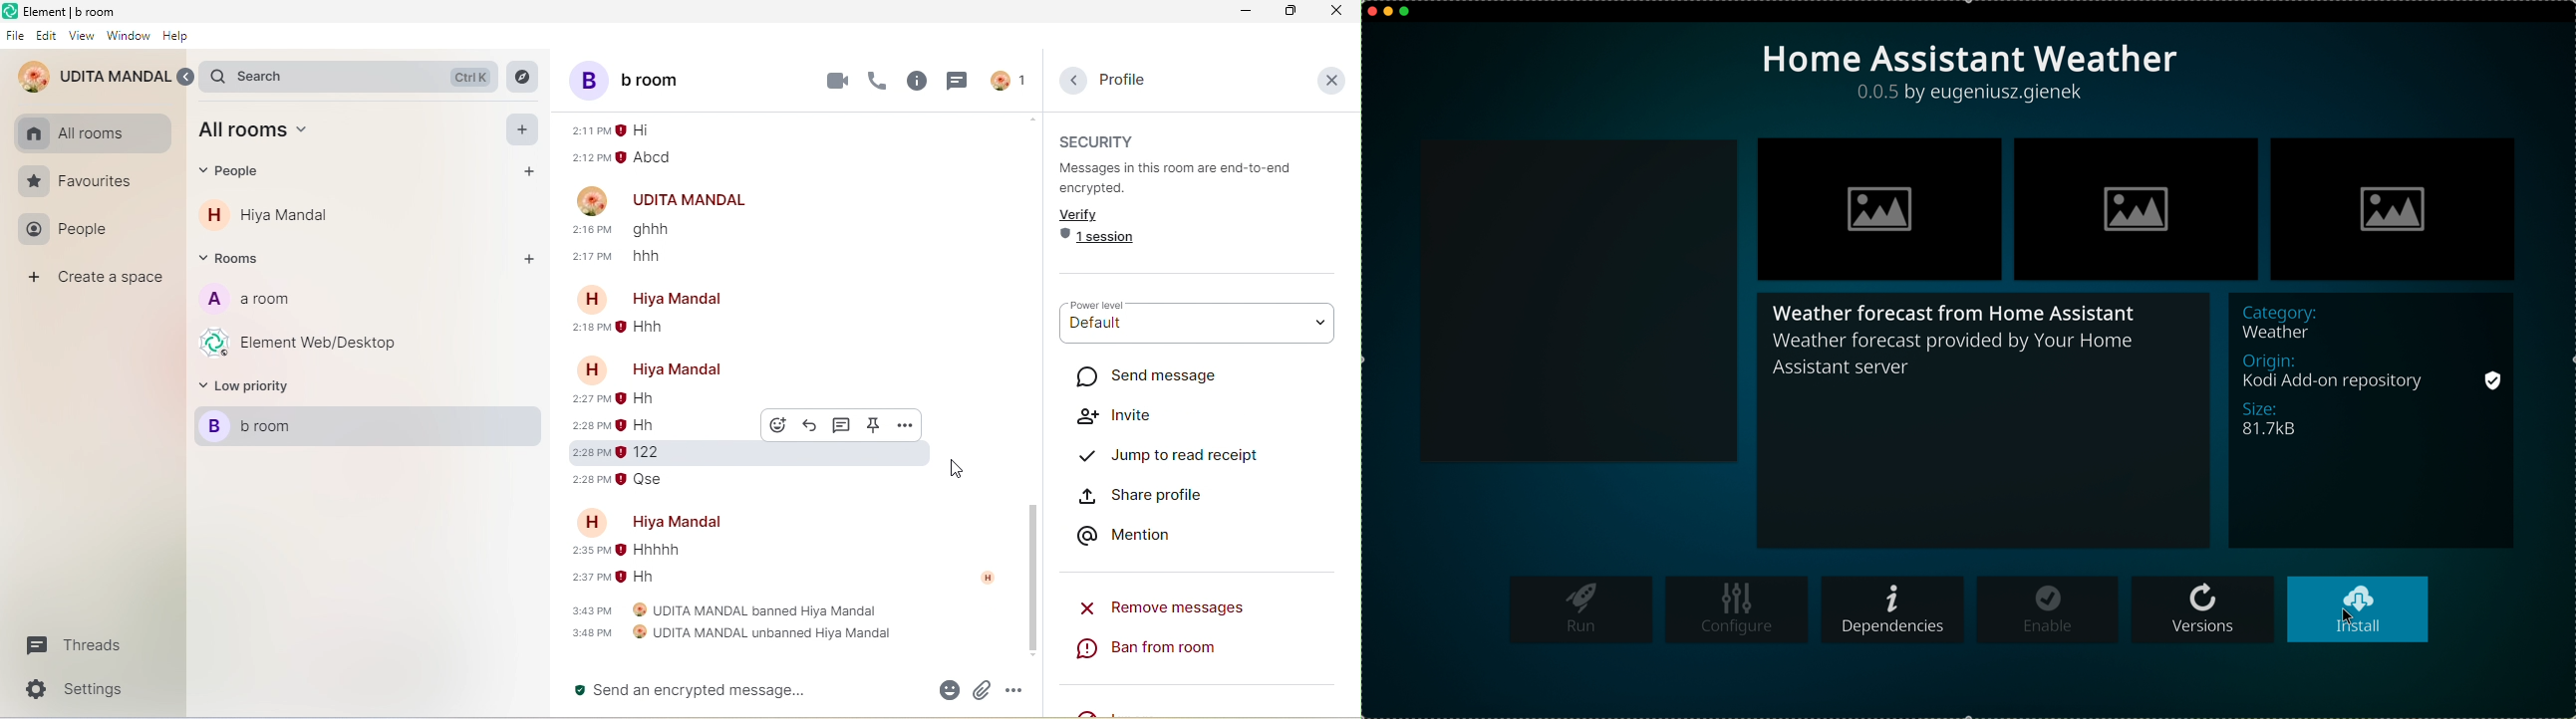  Describe the element at coordinates (1970, 59) in the screenshot. I see `title` at that location.